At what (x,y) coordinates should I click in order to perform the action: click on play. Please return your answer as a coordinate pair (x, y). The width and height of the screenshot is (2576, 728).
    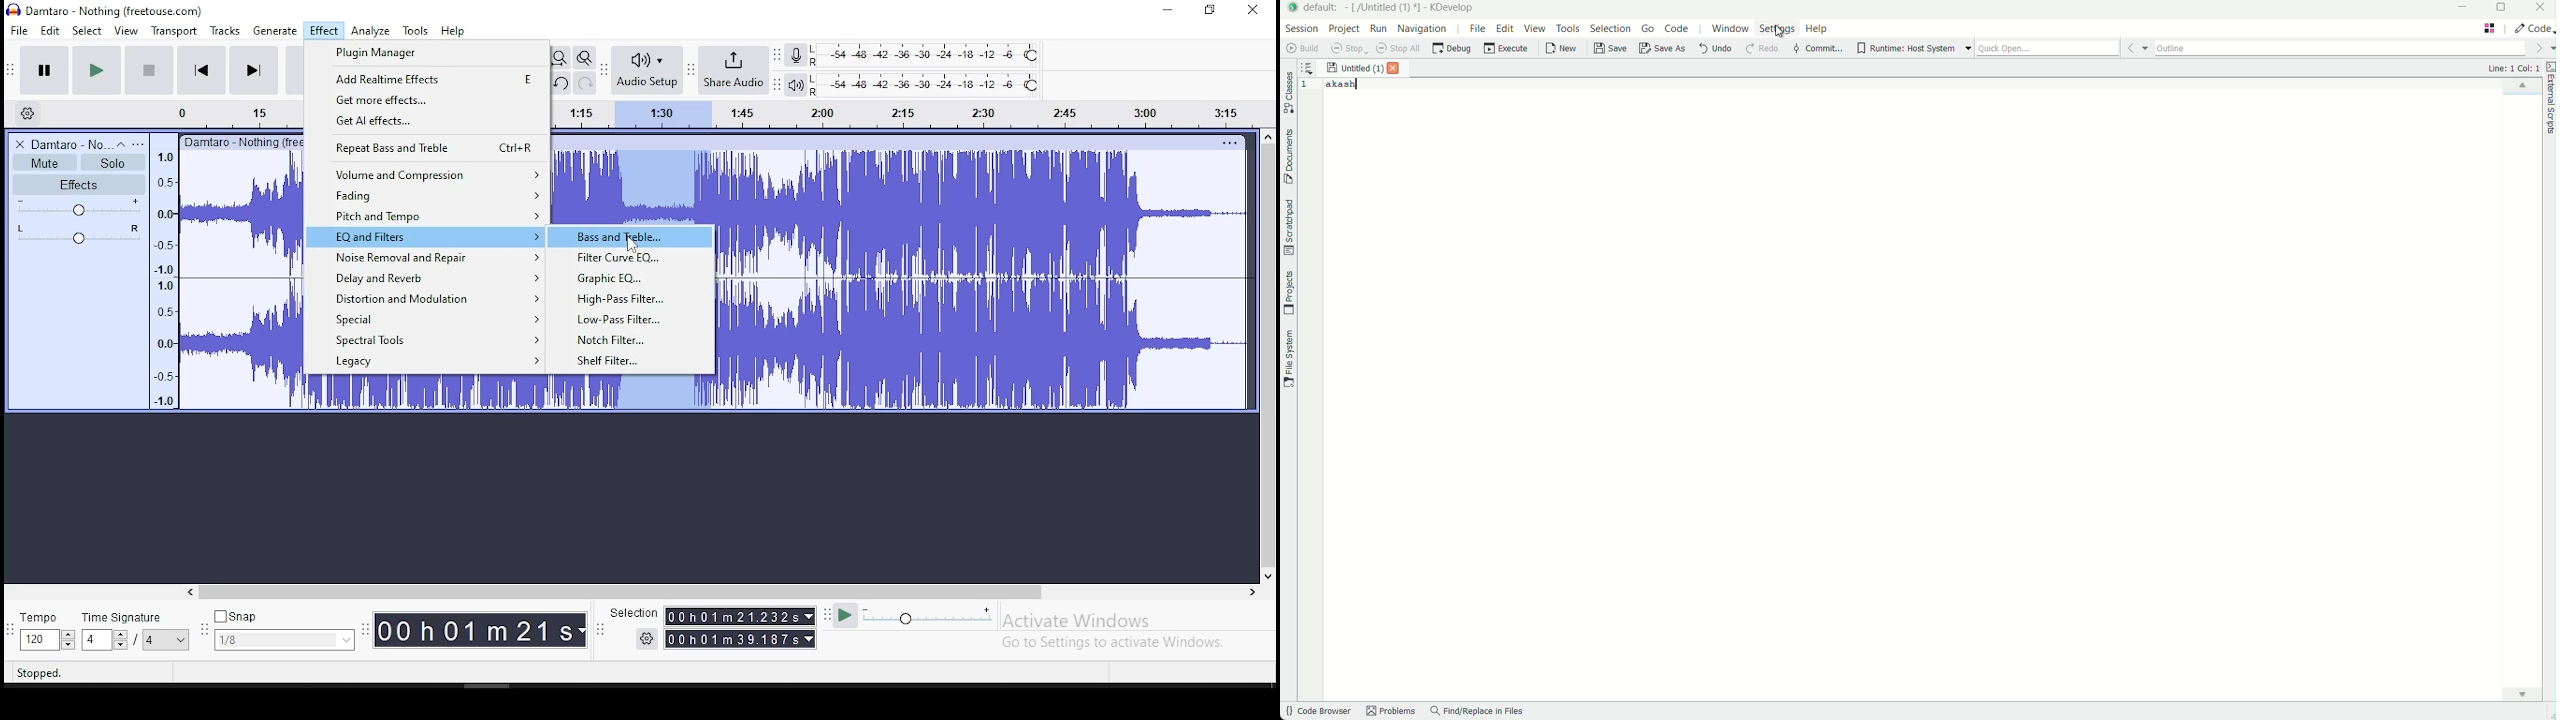
    Looking at the image, I should click on (96, 71).